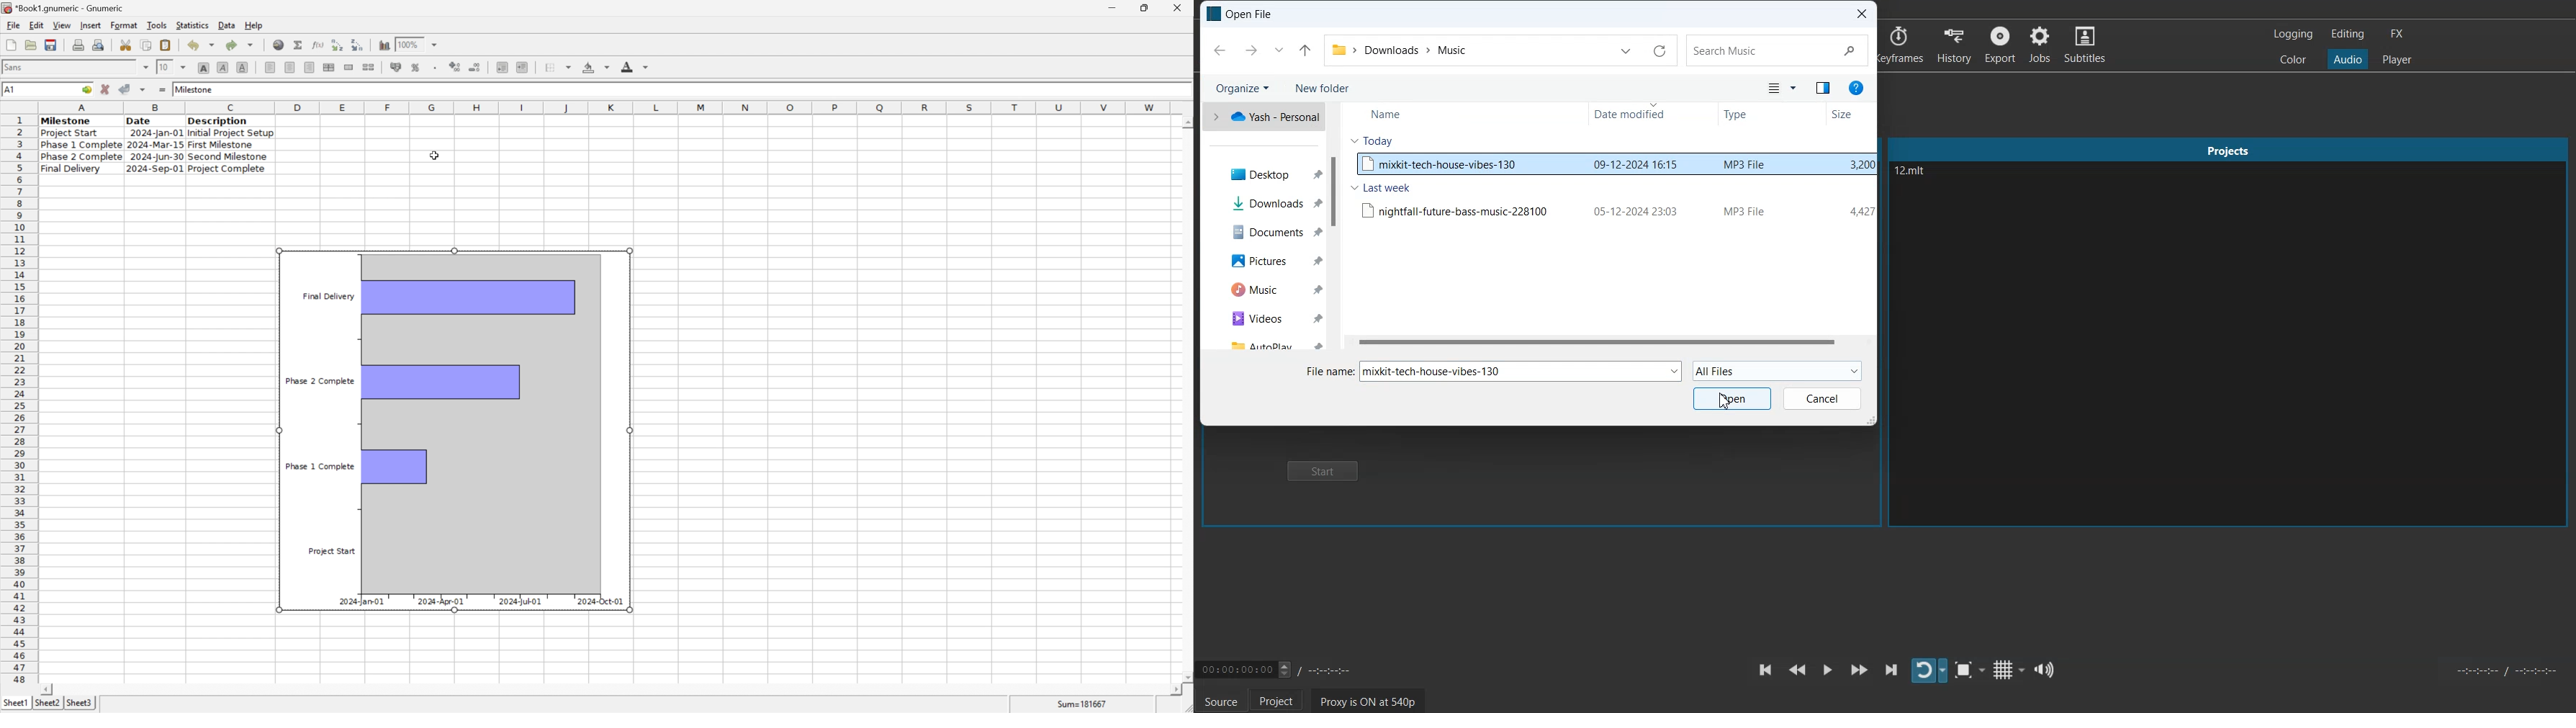 This screenshot has height=728, width=2576. I want to click on split ranges of merged cells, so click(369, 67).